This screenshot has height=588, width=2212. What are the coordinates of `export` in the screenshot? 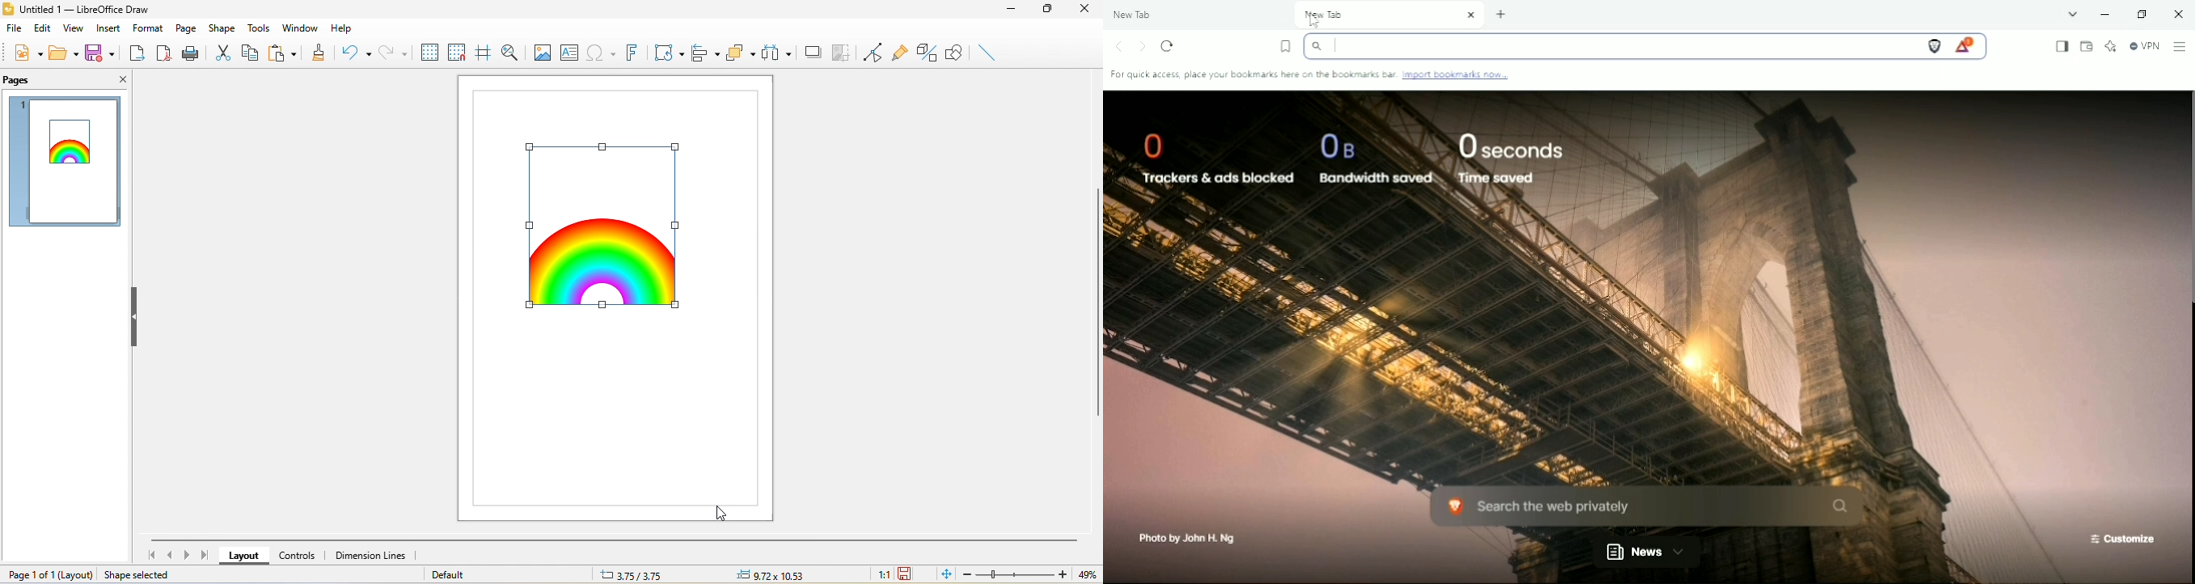 It's located at (137, 55).